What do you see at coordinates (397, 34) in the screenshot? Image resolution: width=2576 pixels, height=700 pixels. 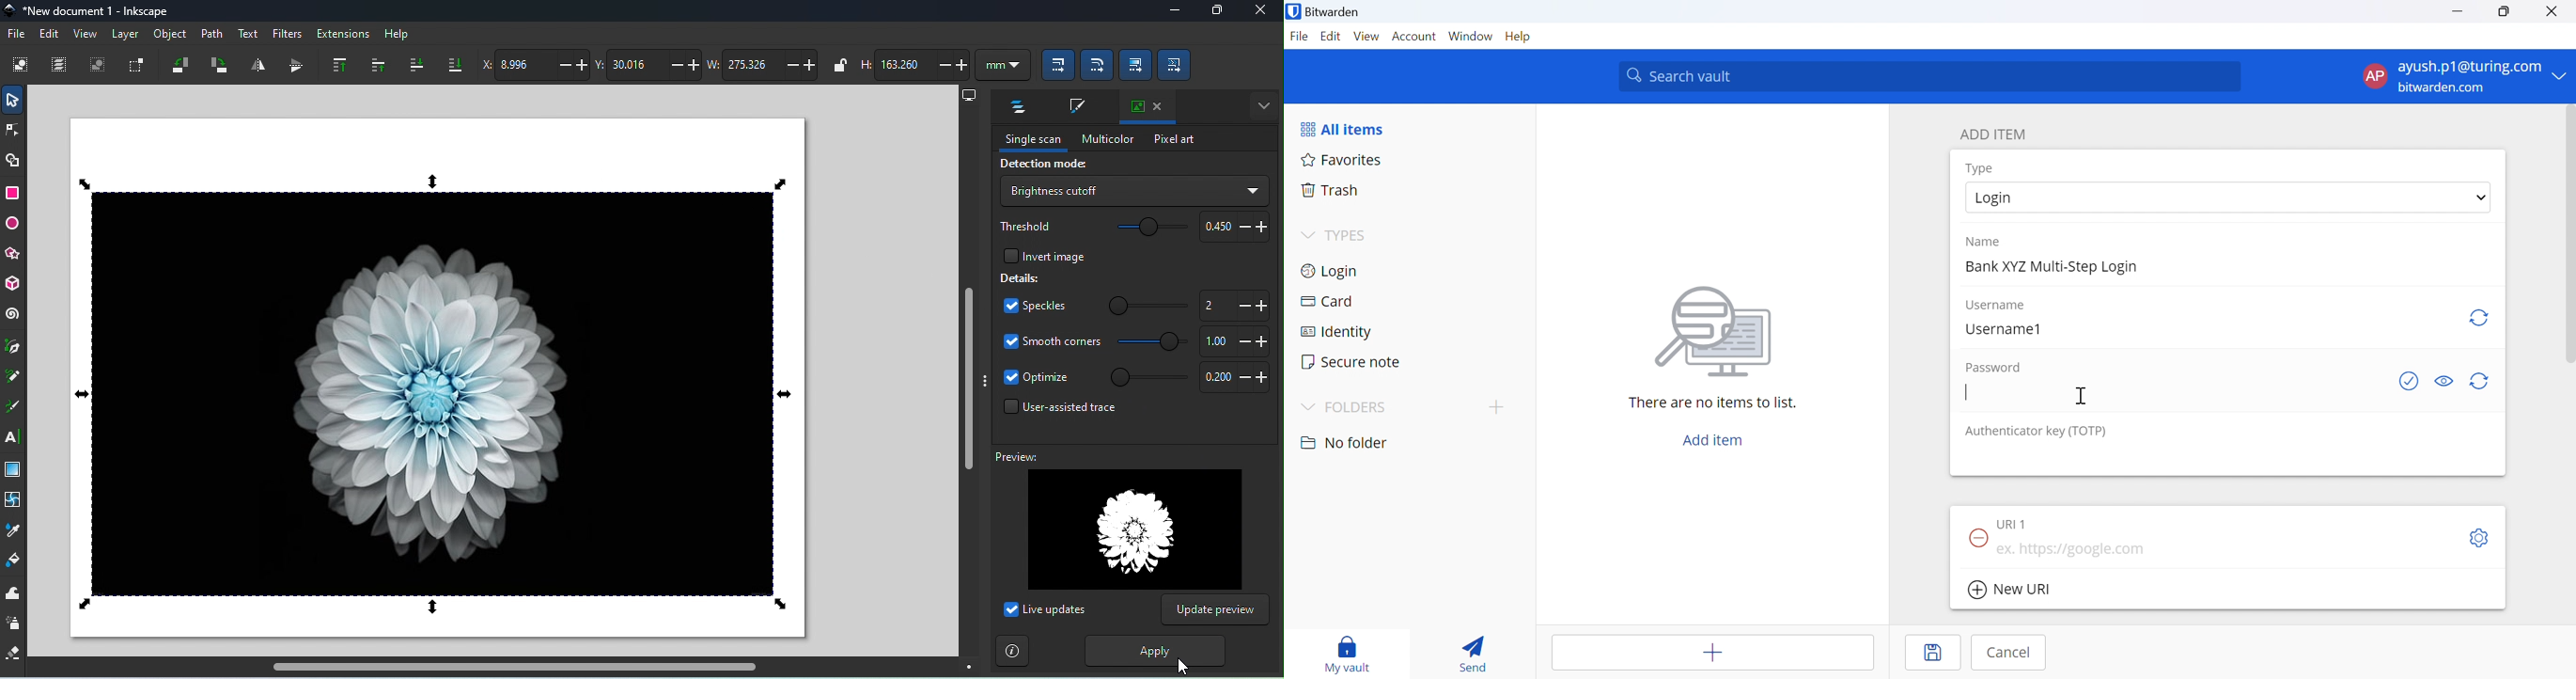 I see `Help` at bounding box center [397, 34].